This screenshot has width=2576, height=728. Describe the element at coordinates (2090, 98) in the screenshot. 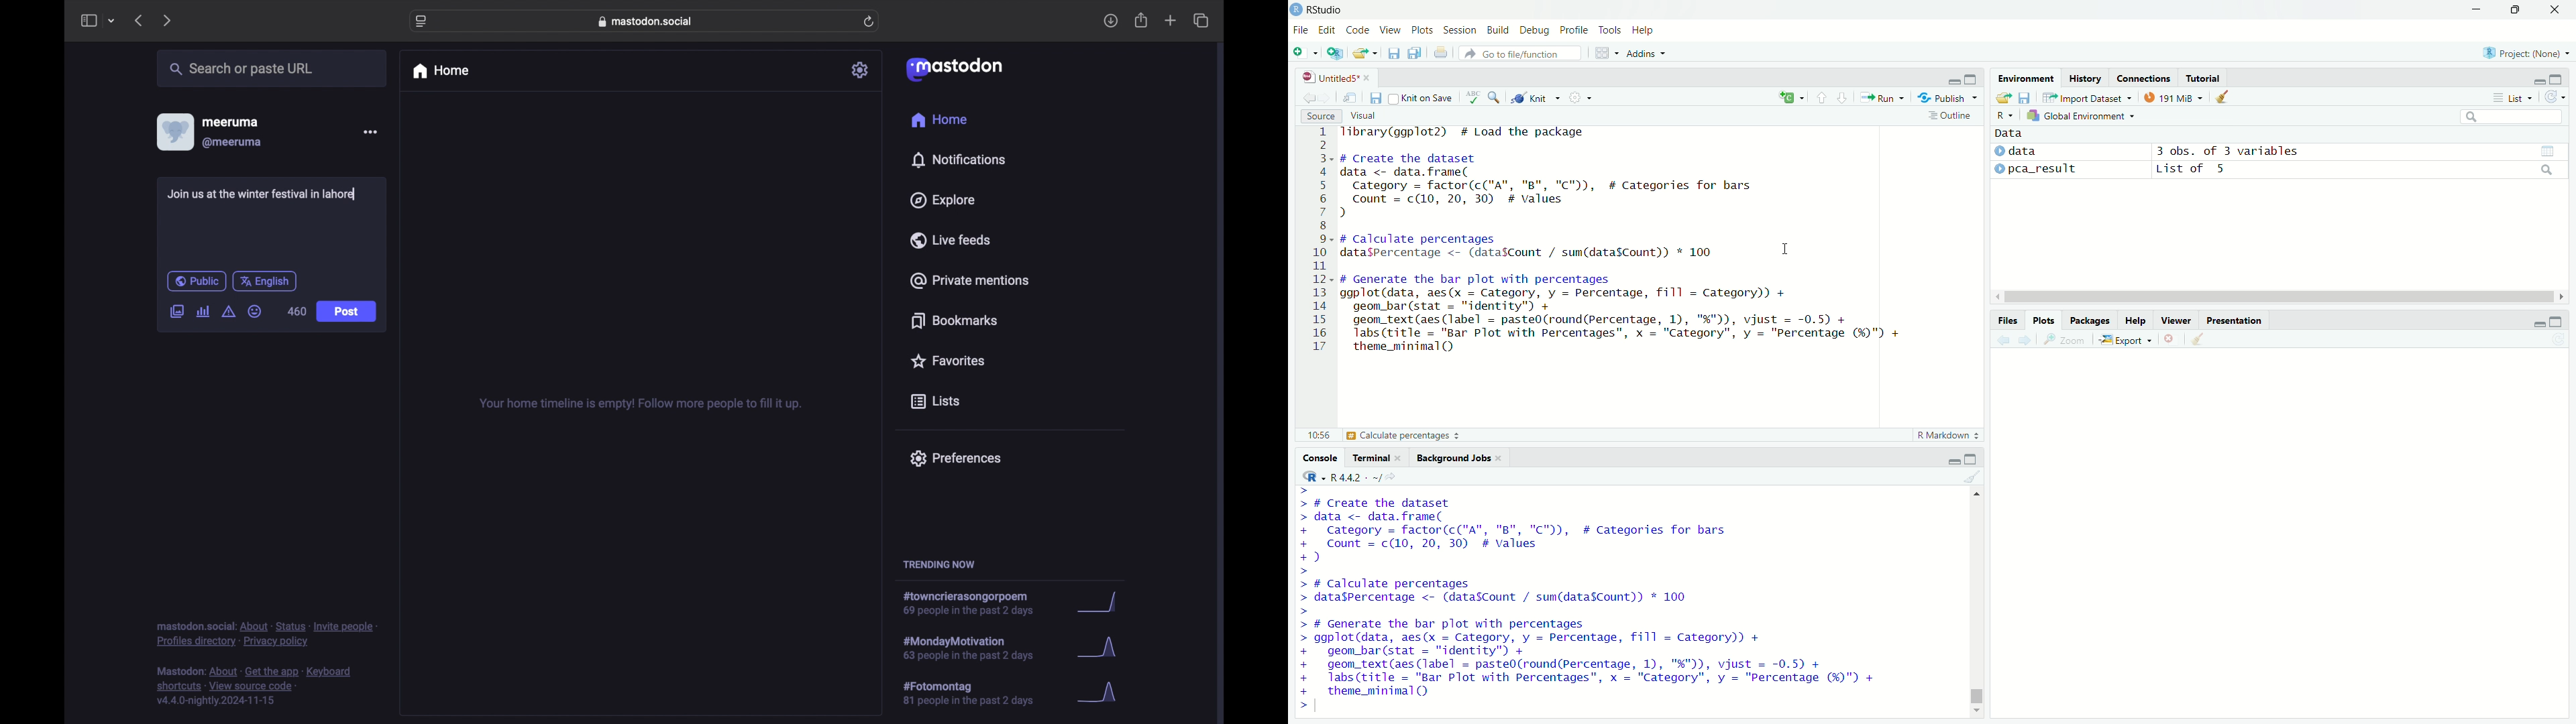

I see `import dataset` at that location.